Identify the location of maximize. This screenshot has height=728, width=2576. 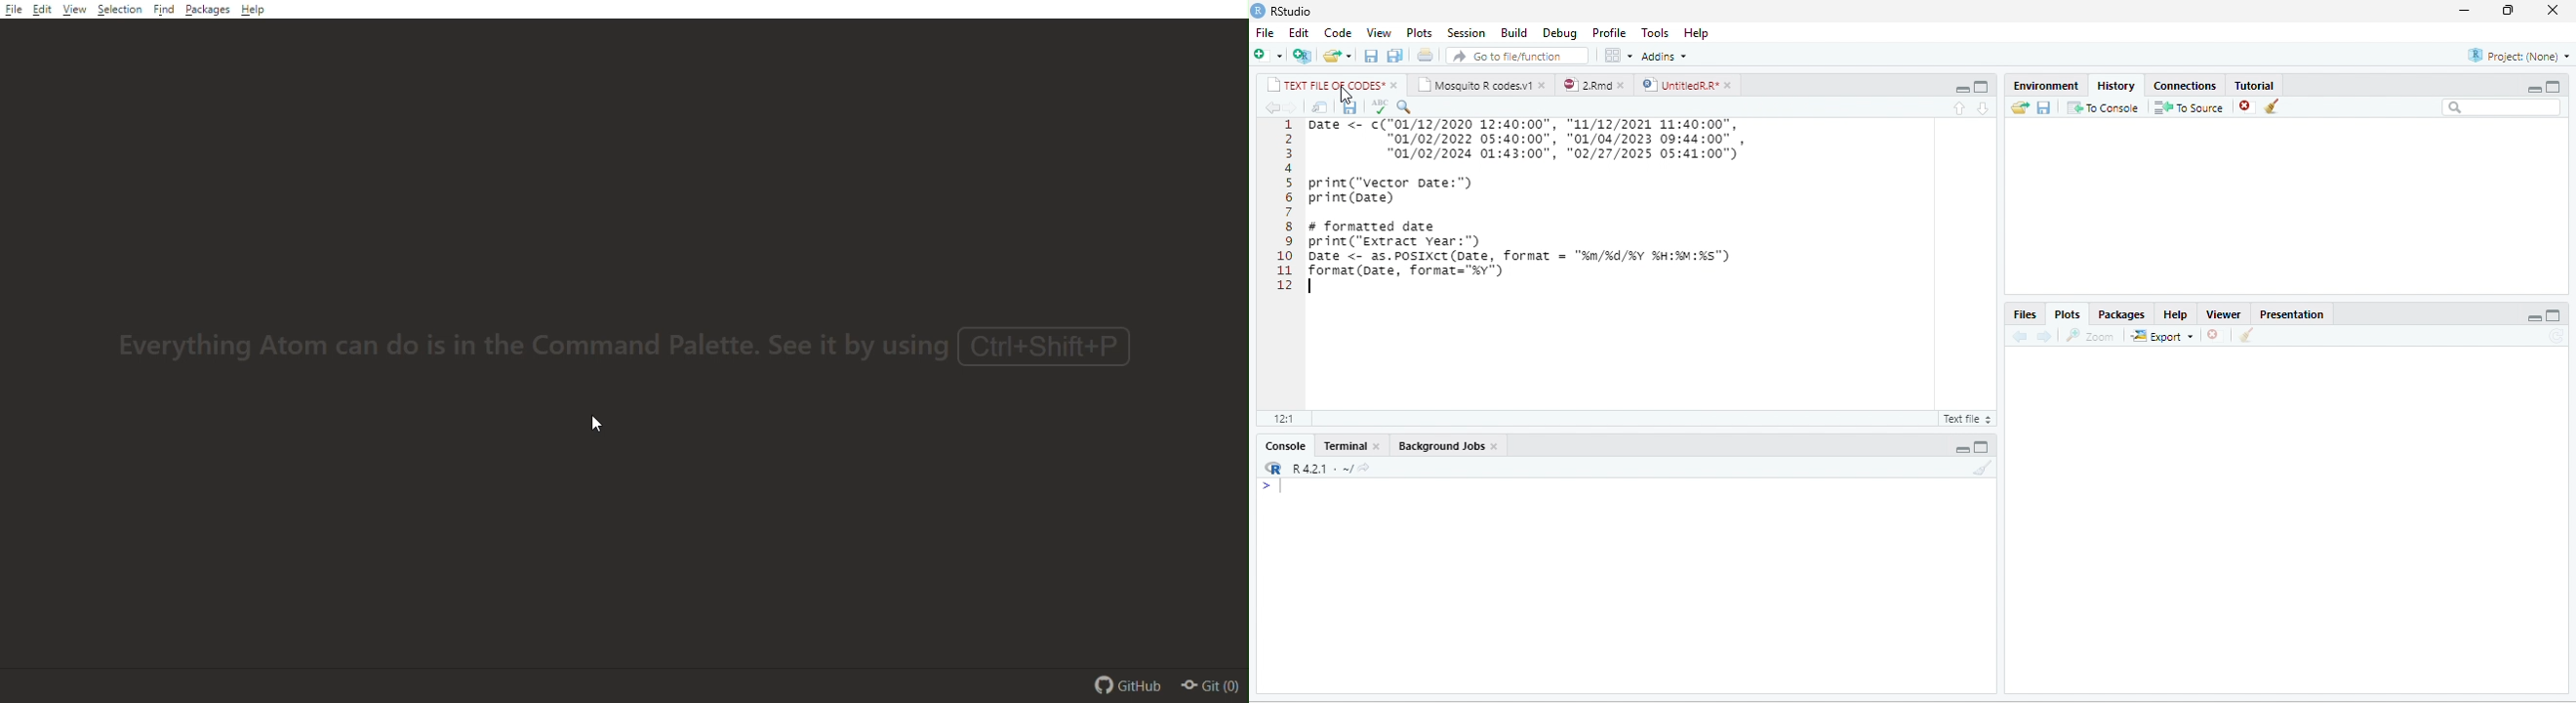
(2554, 315).